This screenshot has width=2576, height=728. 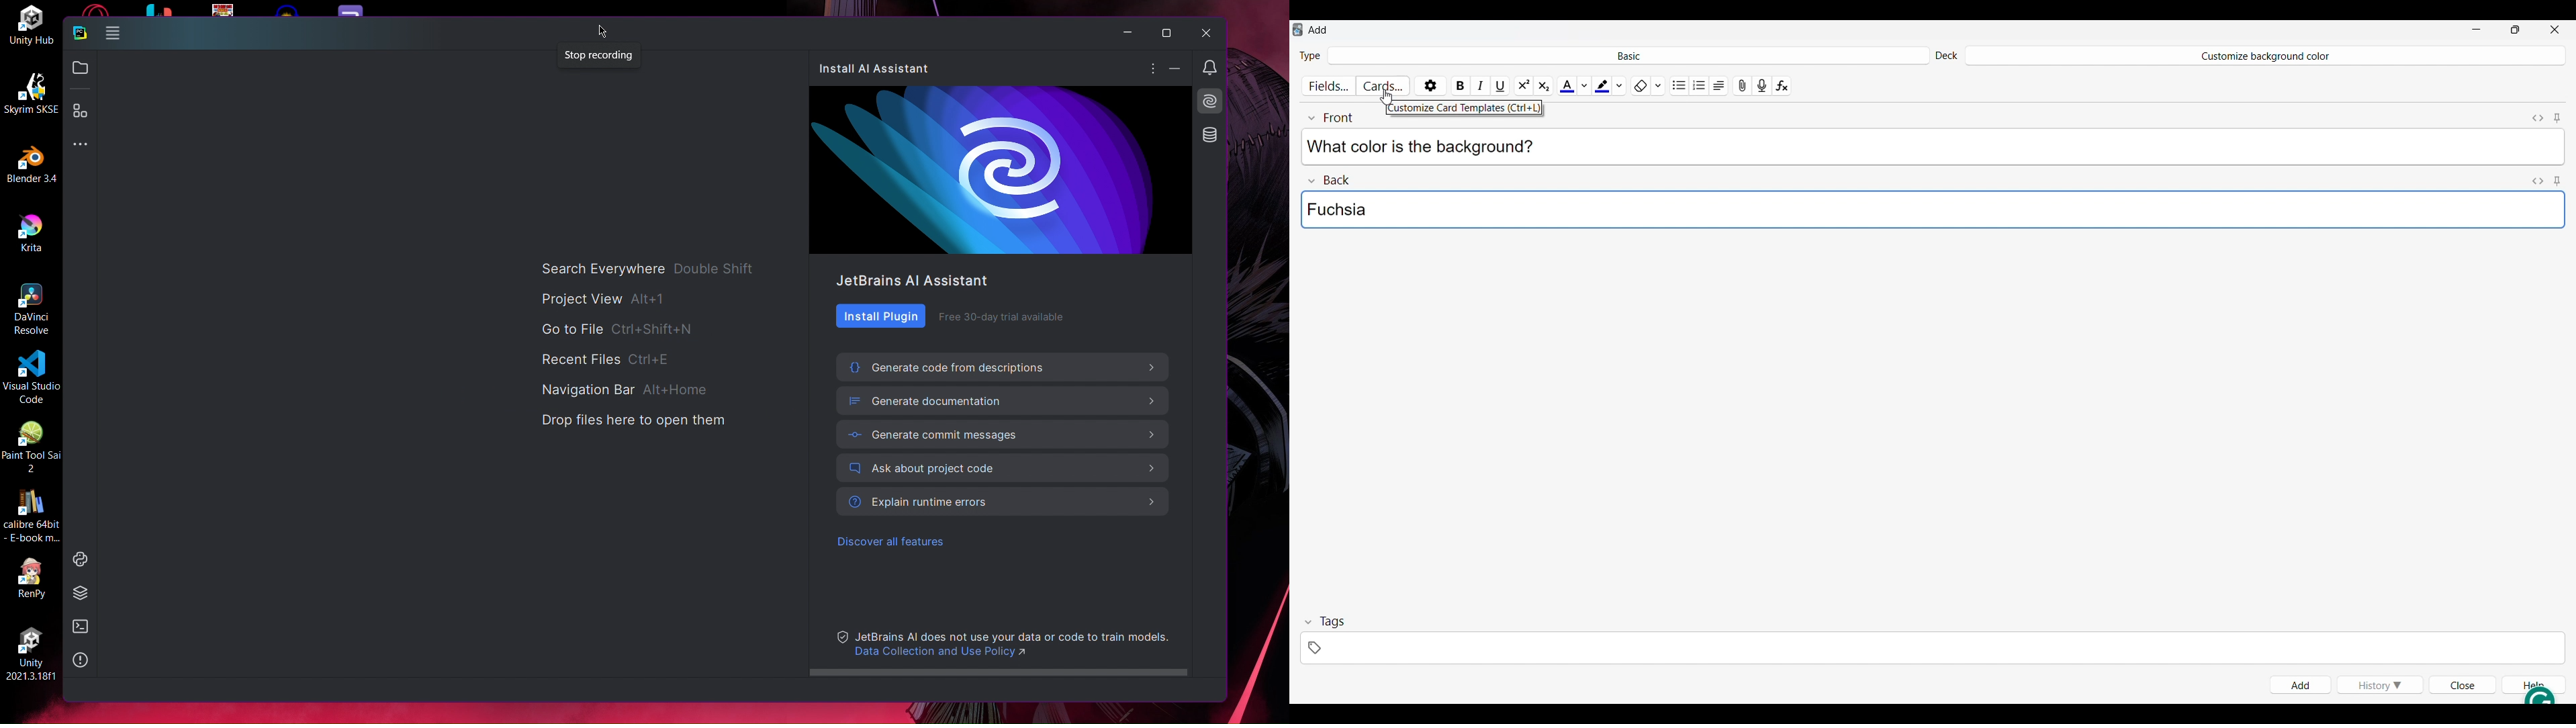 What do you see at coordinates (1126, 34) in the screenshot?
I see `Minimize` at bounding box center [1126, 34].